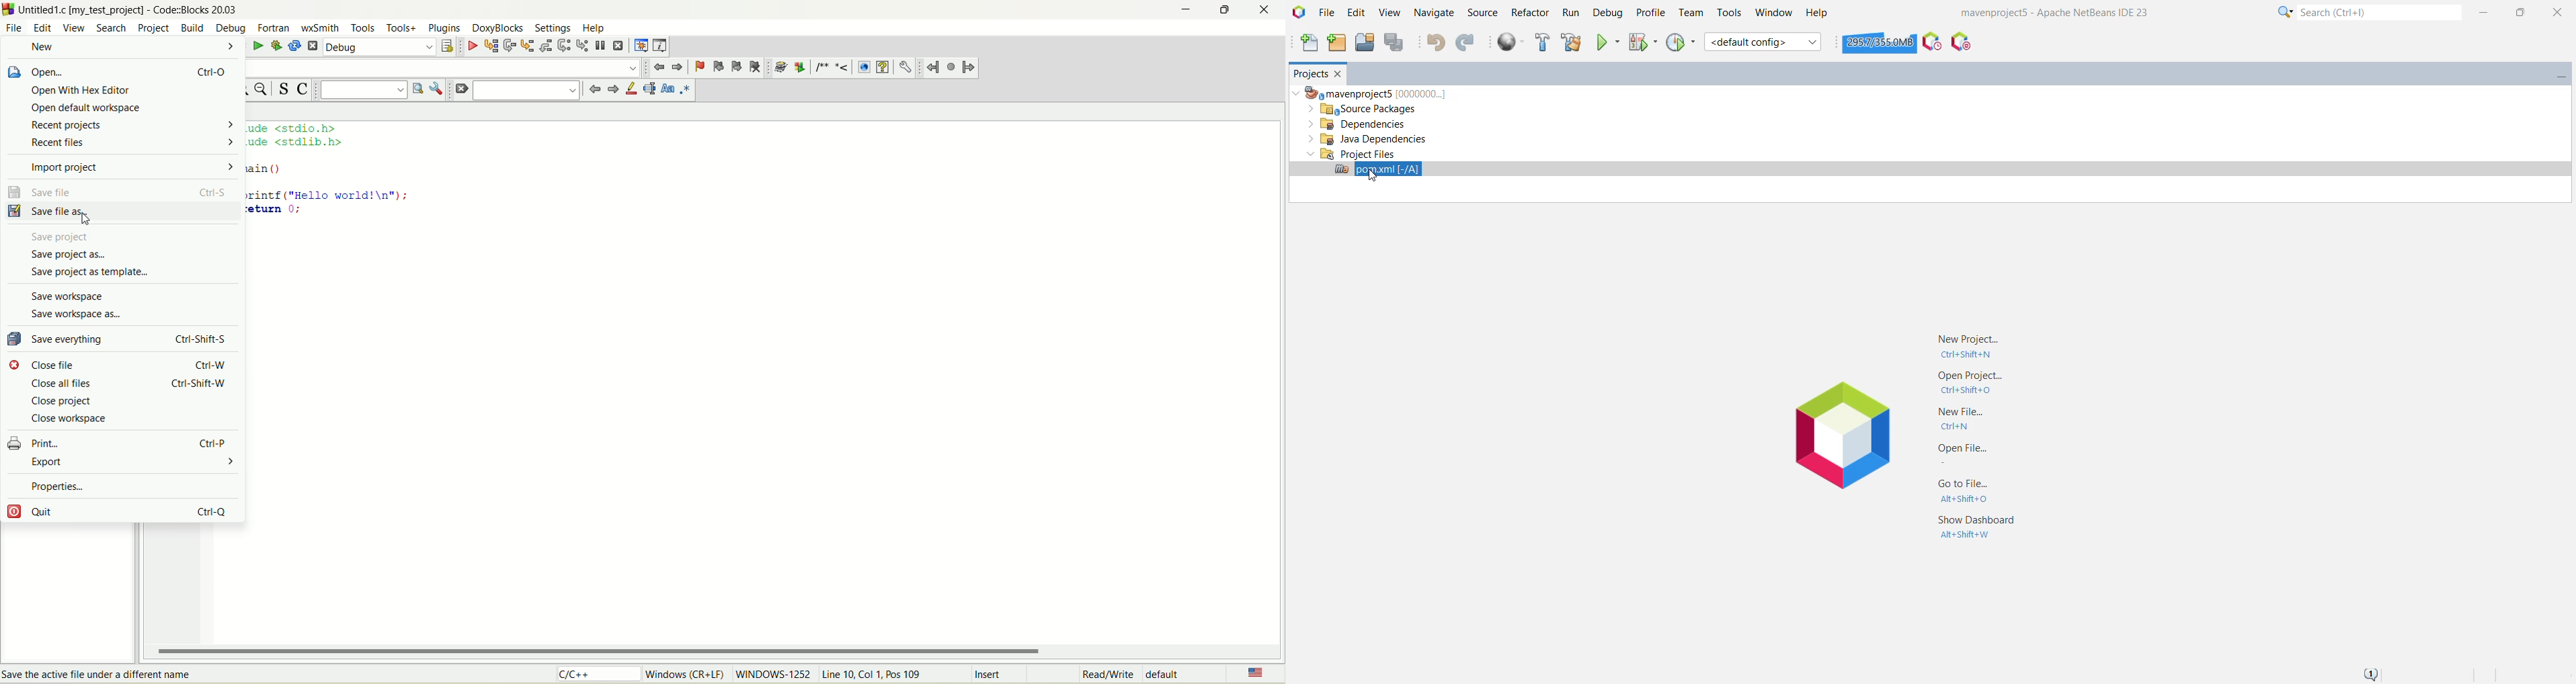 The height and width of the screenshot is (700, 2576). Describe the element at coordinates (1730, 13) in the screenshot. I see `Tools` at that location.